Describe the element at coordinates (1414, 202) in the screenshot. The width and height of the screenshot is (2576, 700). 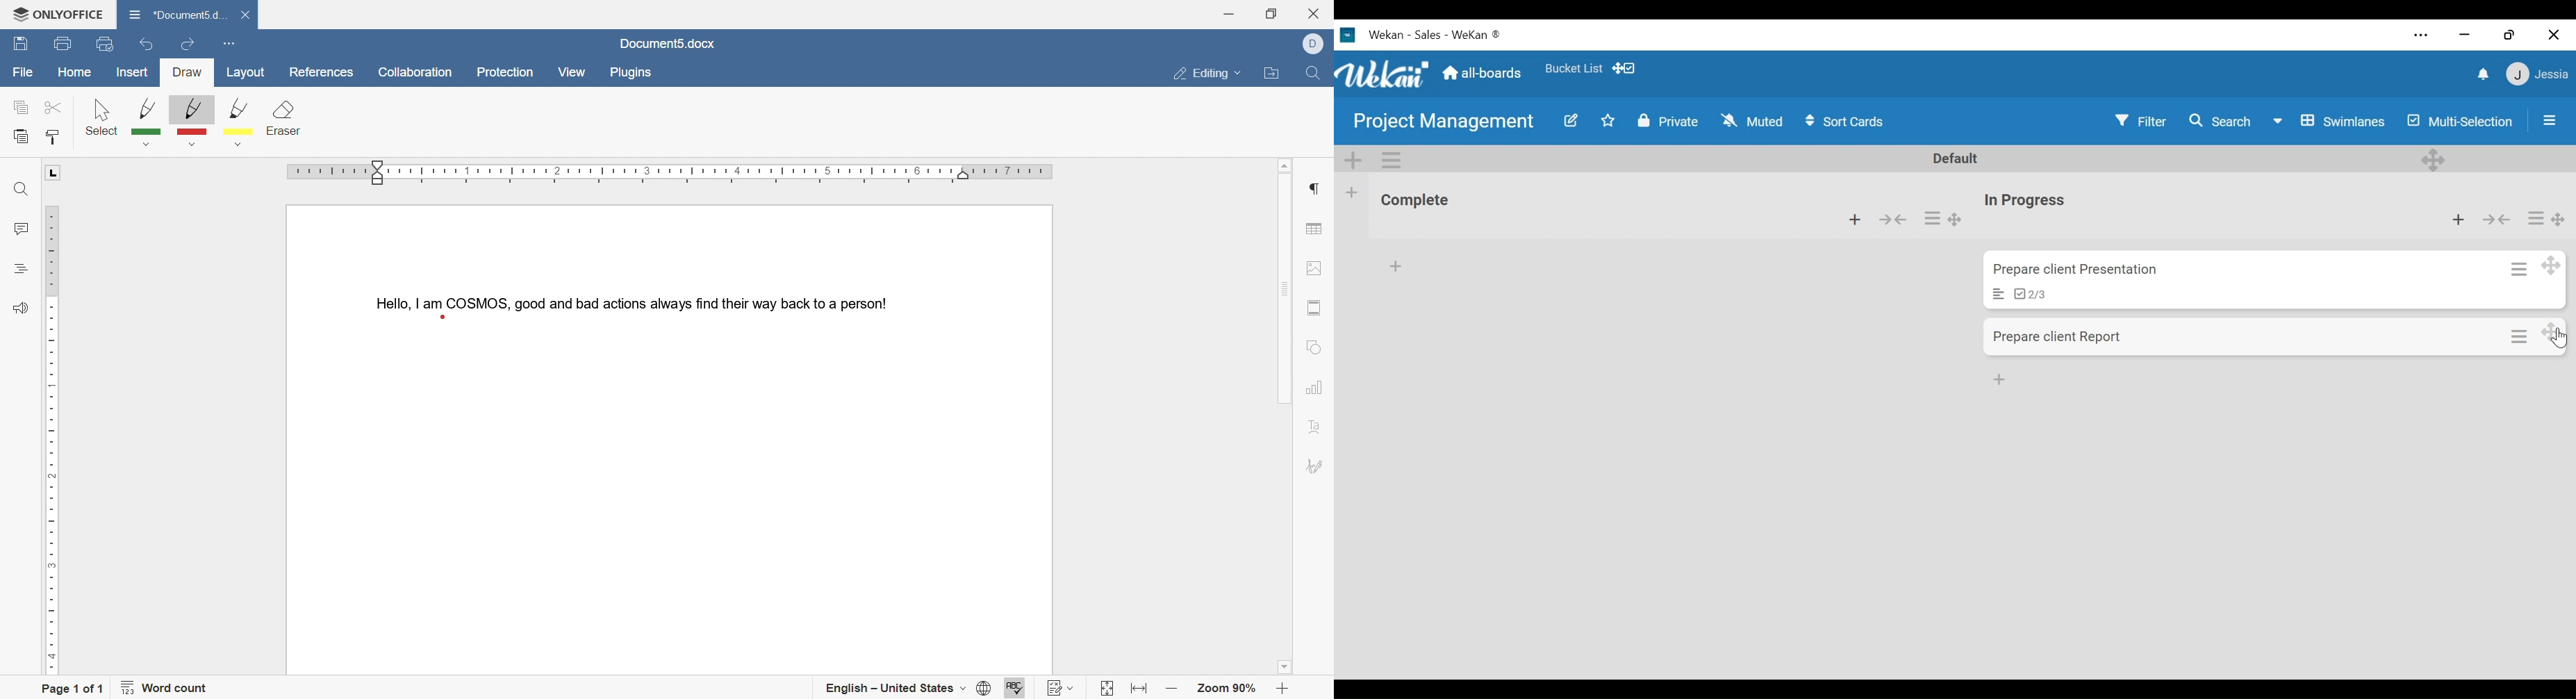
I see `List name` at that location.